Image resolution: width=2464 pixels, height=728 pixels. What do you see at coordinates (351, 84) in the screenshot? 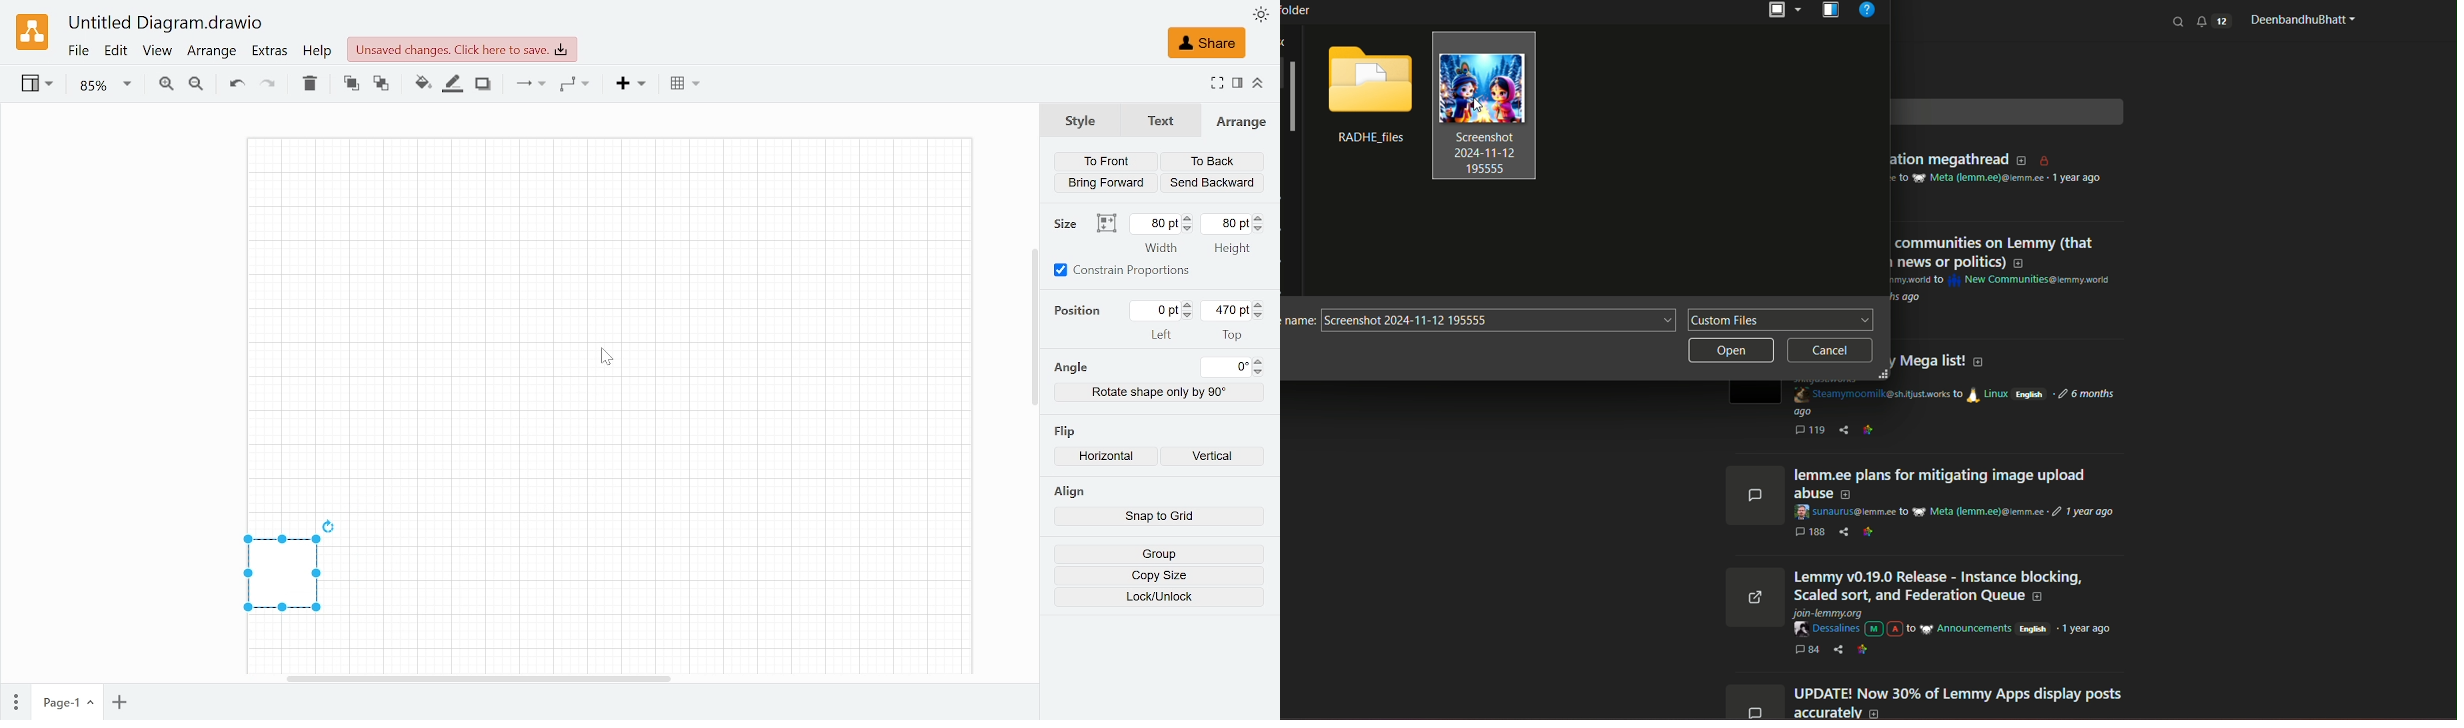
I see `To font` at bounding box center [351, 84].